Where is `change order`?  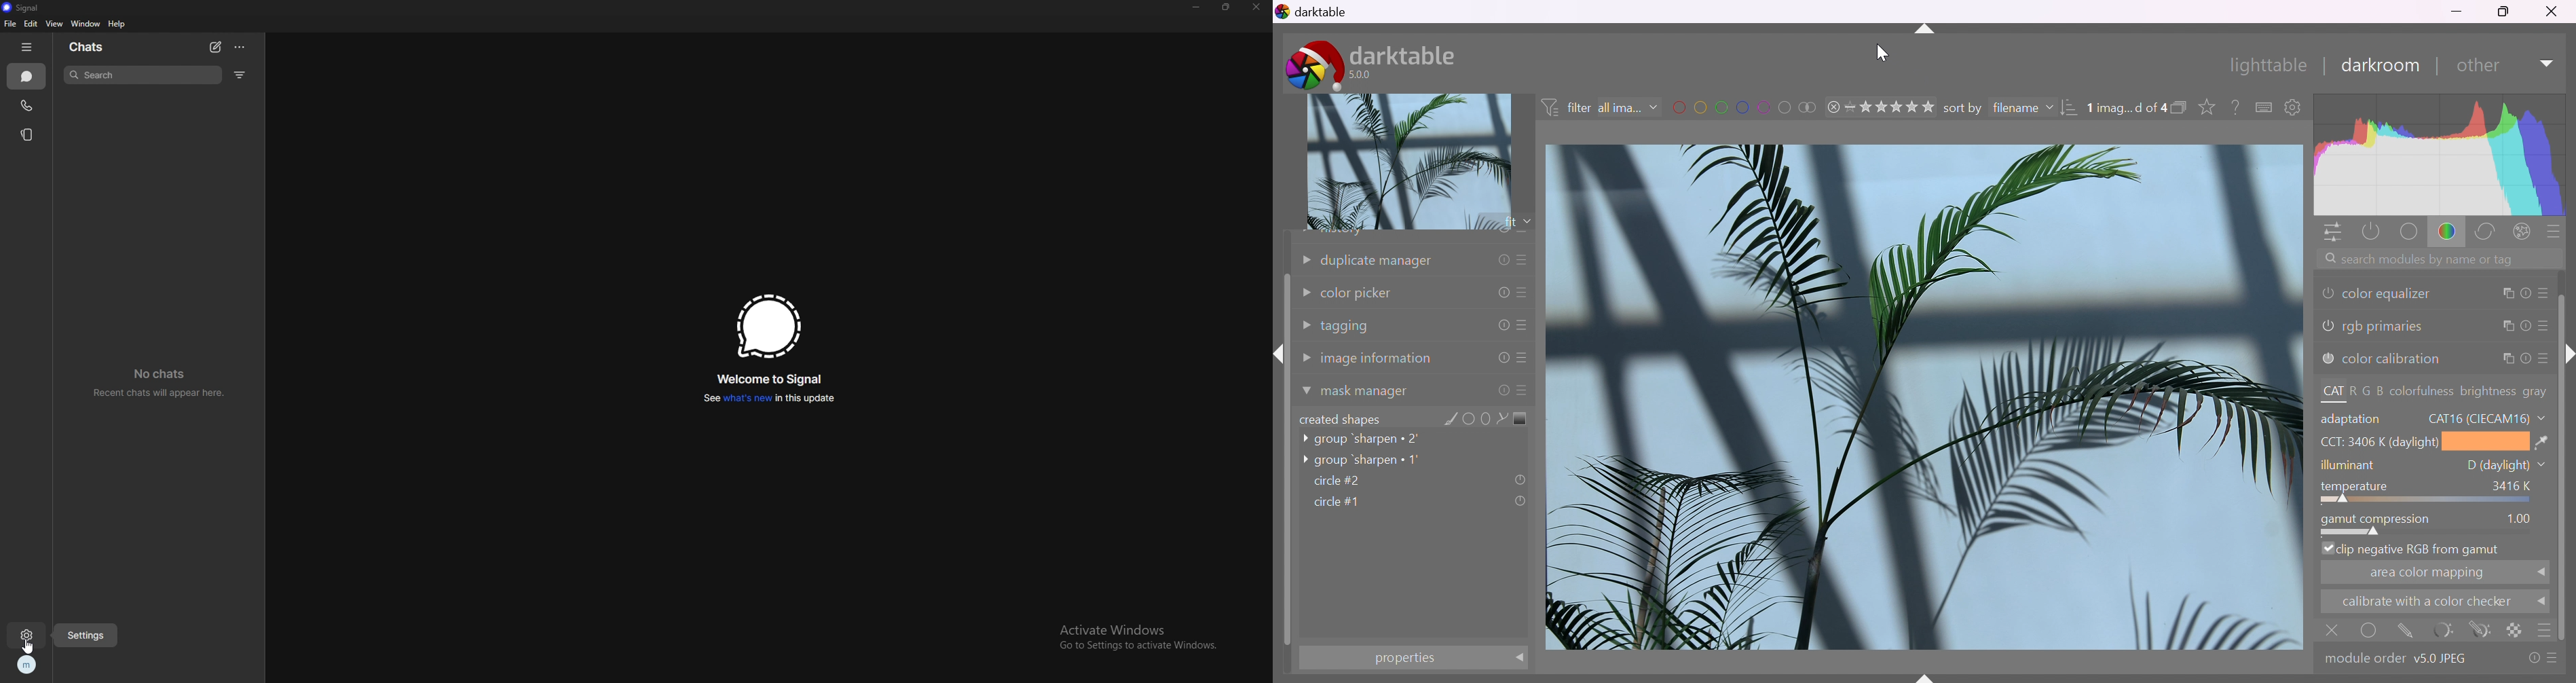 change order is located at coordinates (2072, 108).